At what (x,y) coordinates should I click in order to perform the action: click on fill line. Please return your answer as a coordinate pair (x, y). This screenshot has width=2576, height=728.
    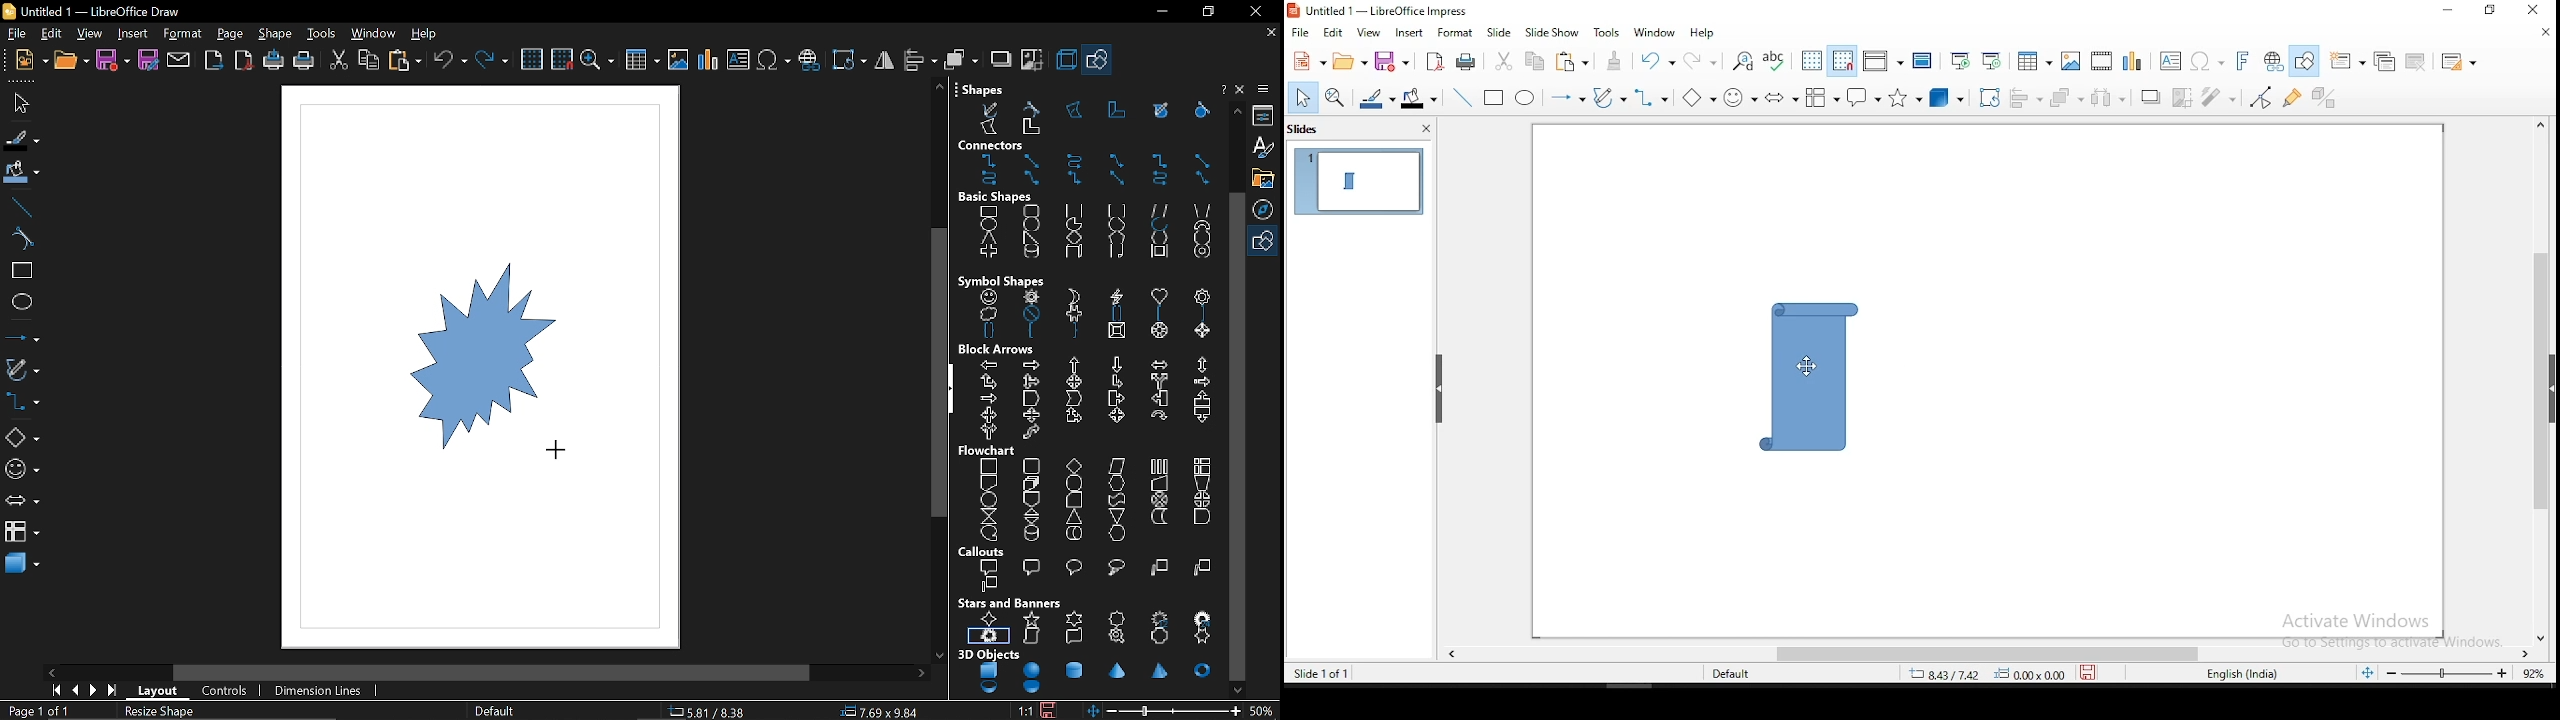
    Looking at the image, I should click on (21, 141).